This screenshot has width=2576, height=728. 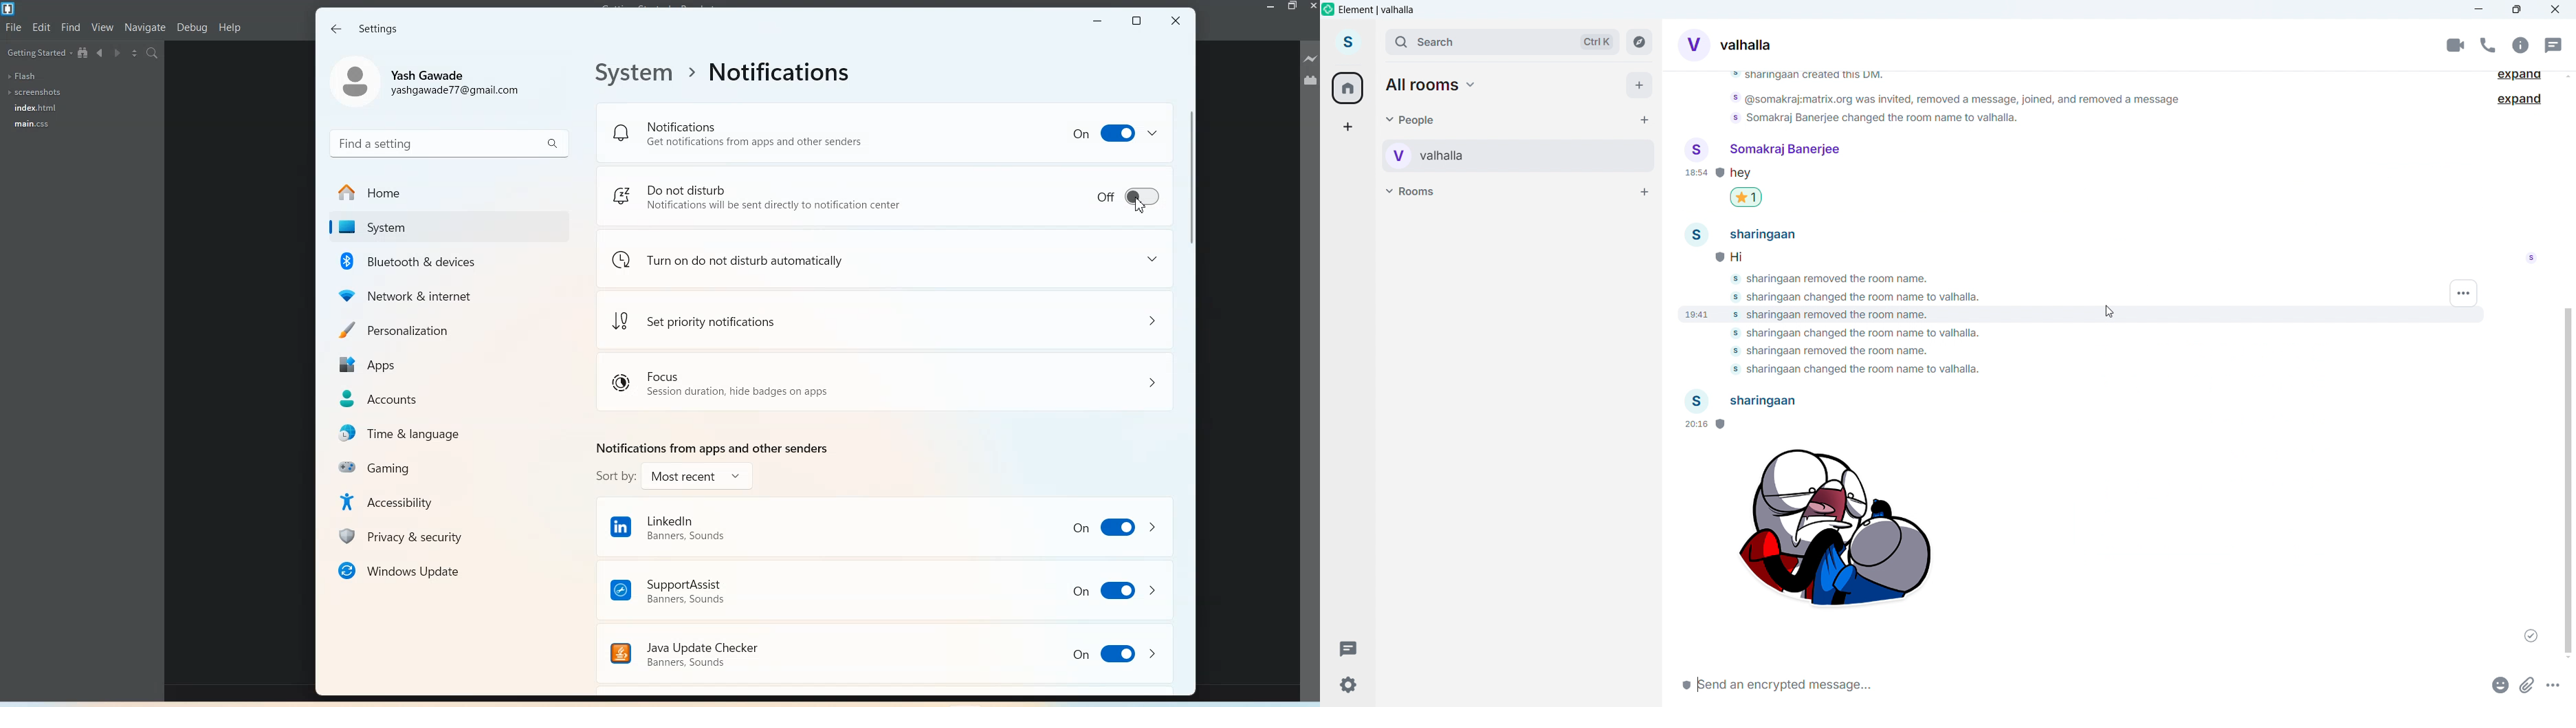 I want to click on Vertical scroll bar, so click(x=2570, y=479).